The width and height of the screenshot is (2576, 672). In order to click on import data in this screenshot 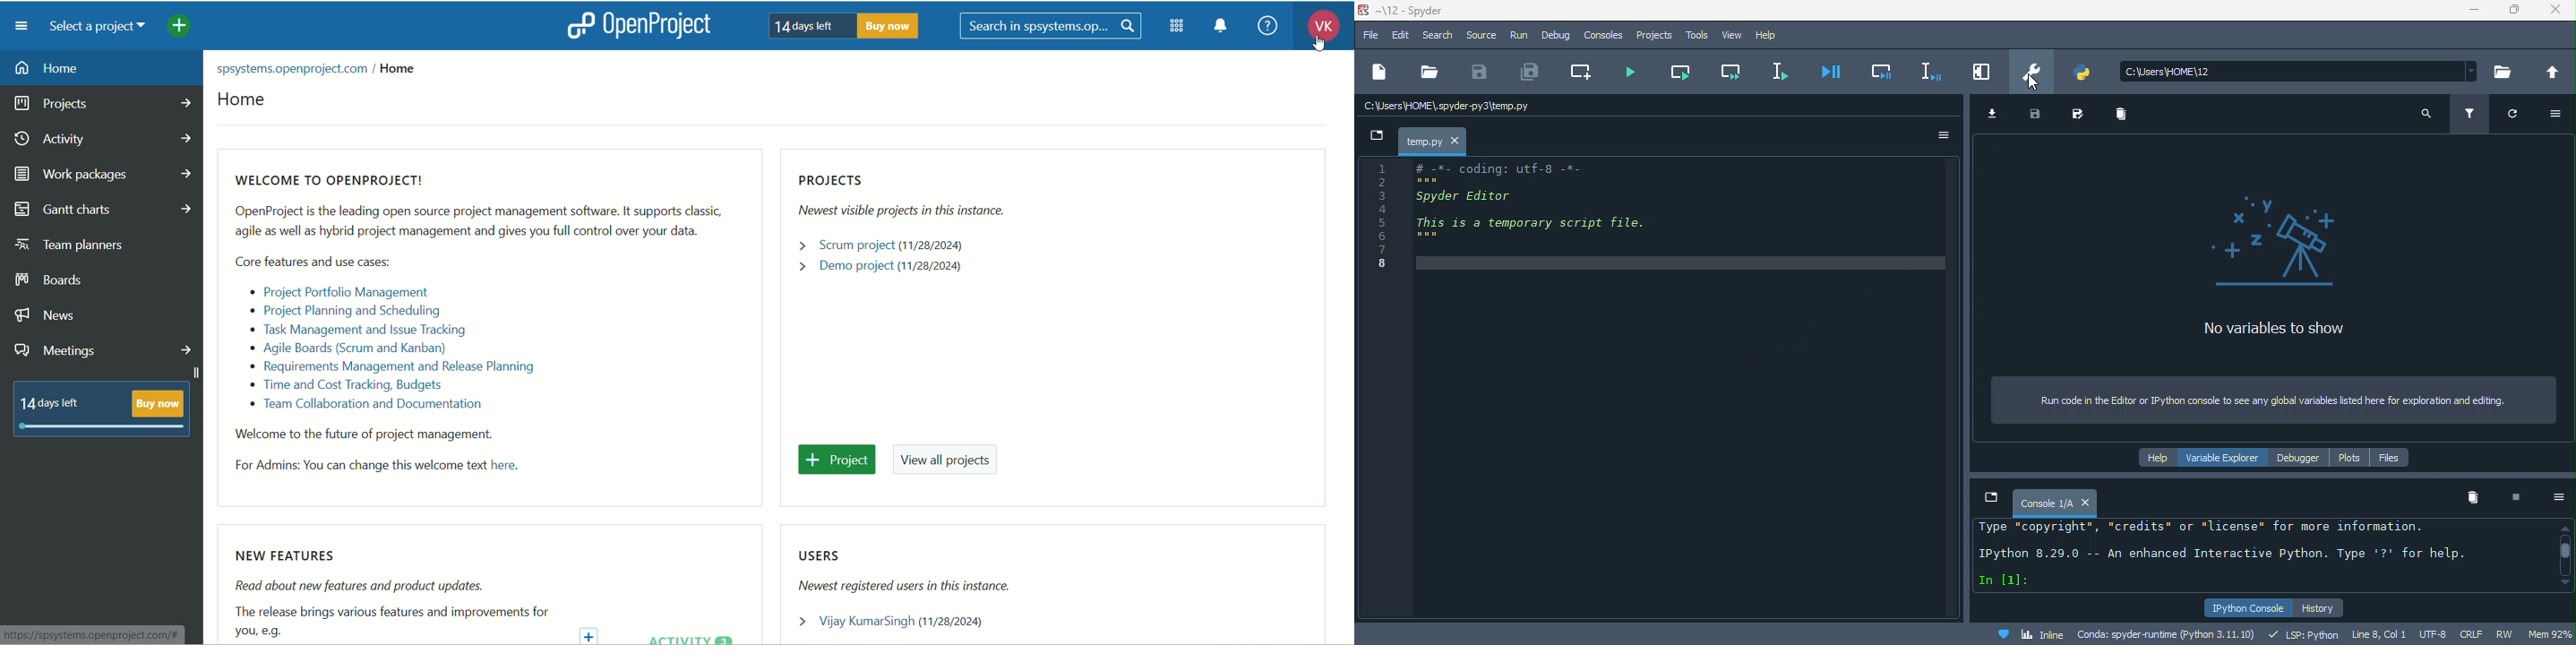, I will do `click(2000, 113)`.